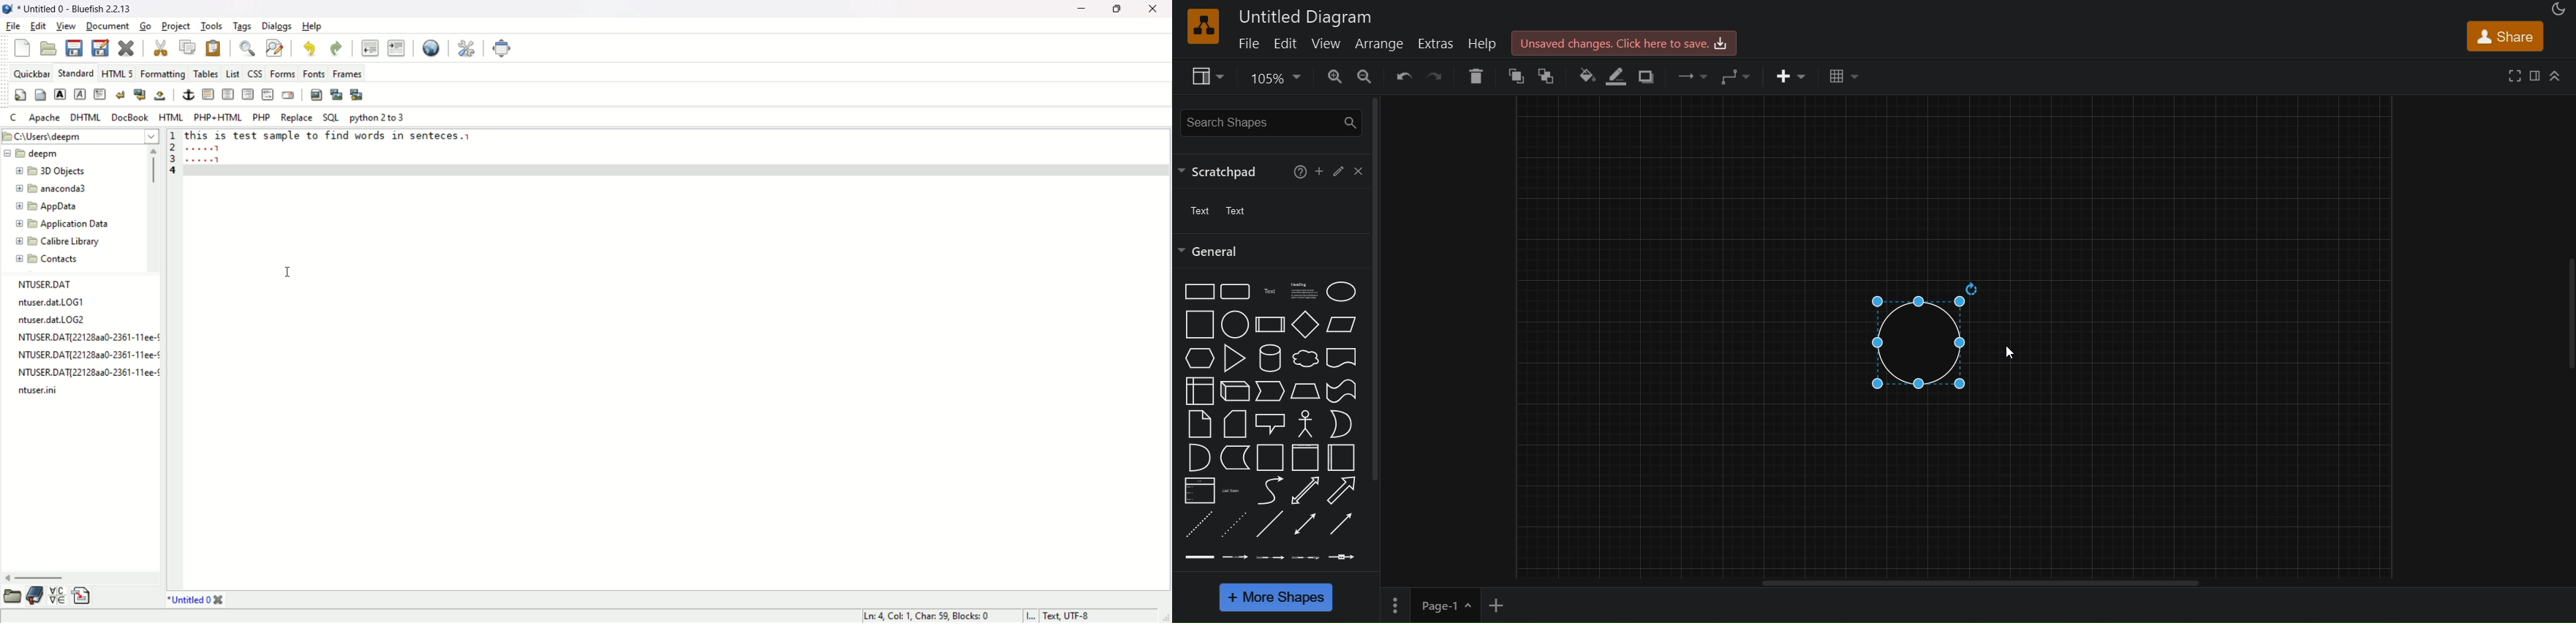 This screenshot has height=644, width=2576. Describe the element at coordinates (429, 49) in the screenshot. I see `view in browser` at that location.